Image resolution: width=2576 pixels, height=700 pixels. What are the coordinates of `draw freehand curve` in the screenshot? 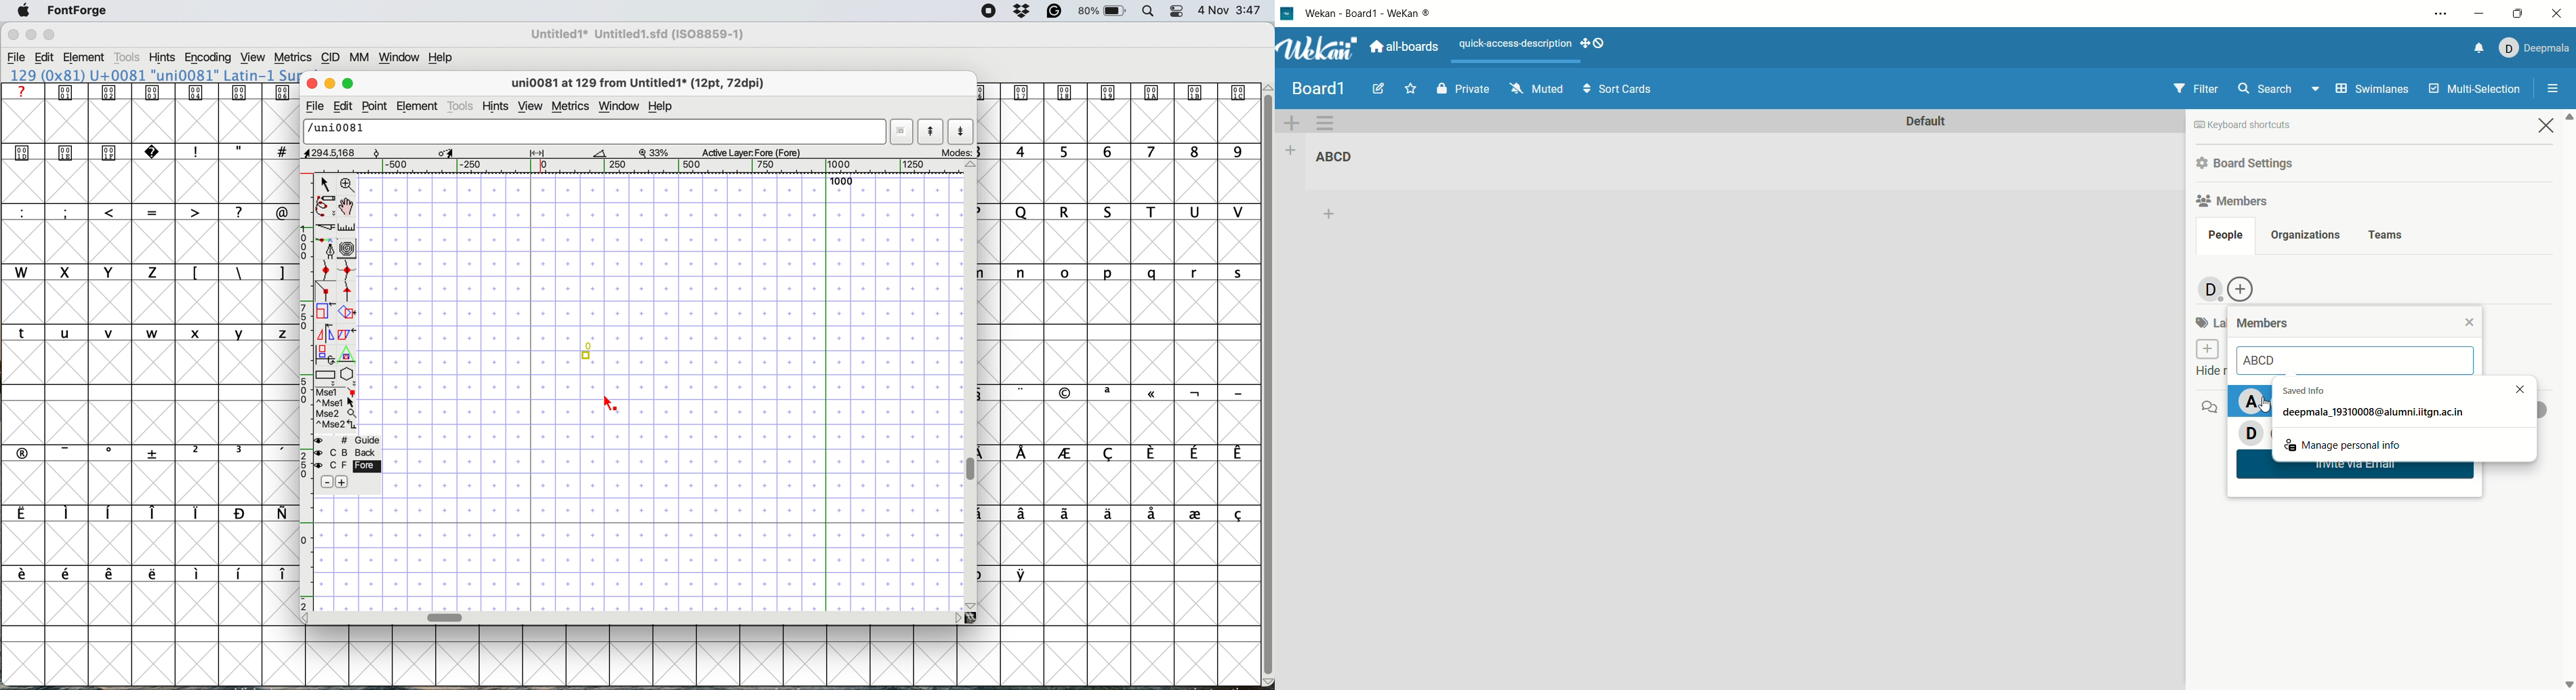 It's located at (325, 205).